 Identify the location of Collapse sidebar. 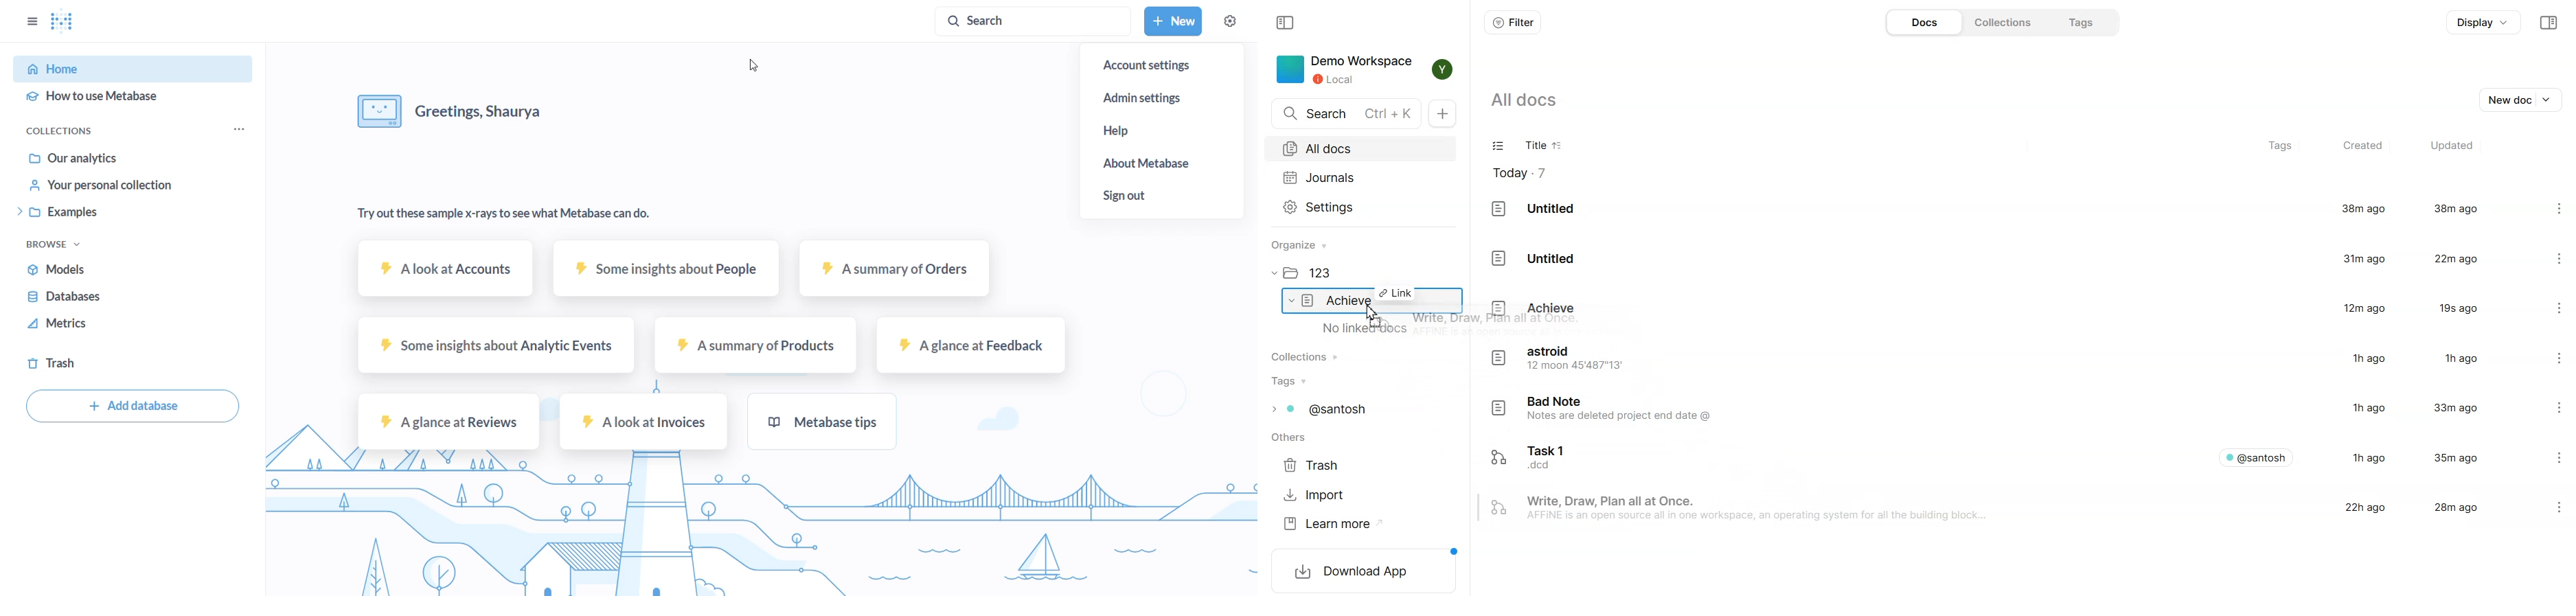
(1287, 21).